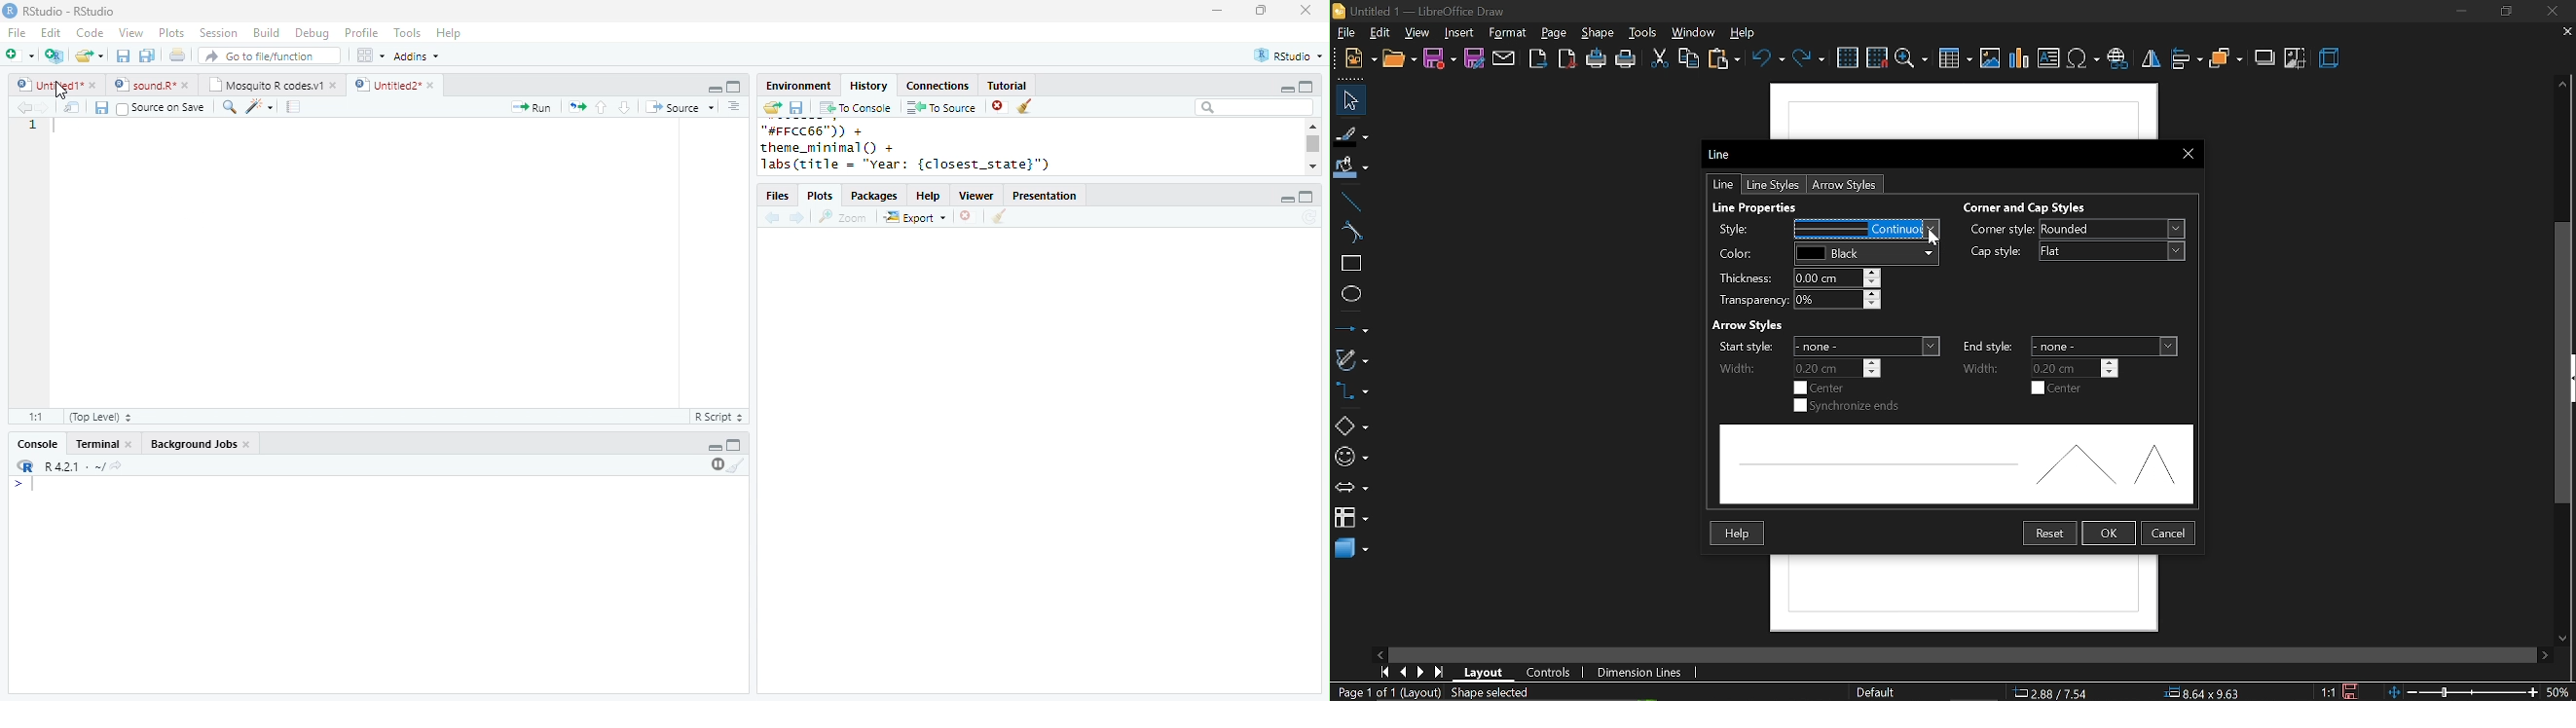 This screenshot has height=728, width=2576. Describe the element at coordinates (1286, 89) in the screenshot. I see `minimize` at that location.